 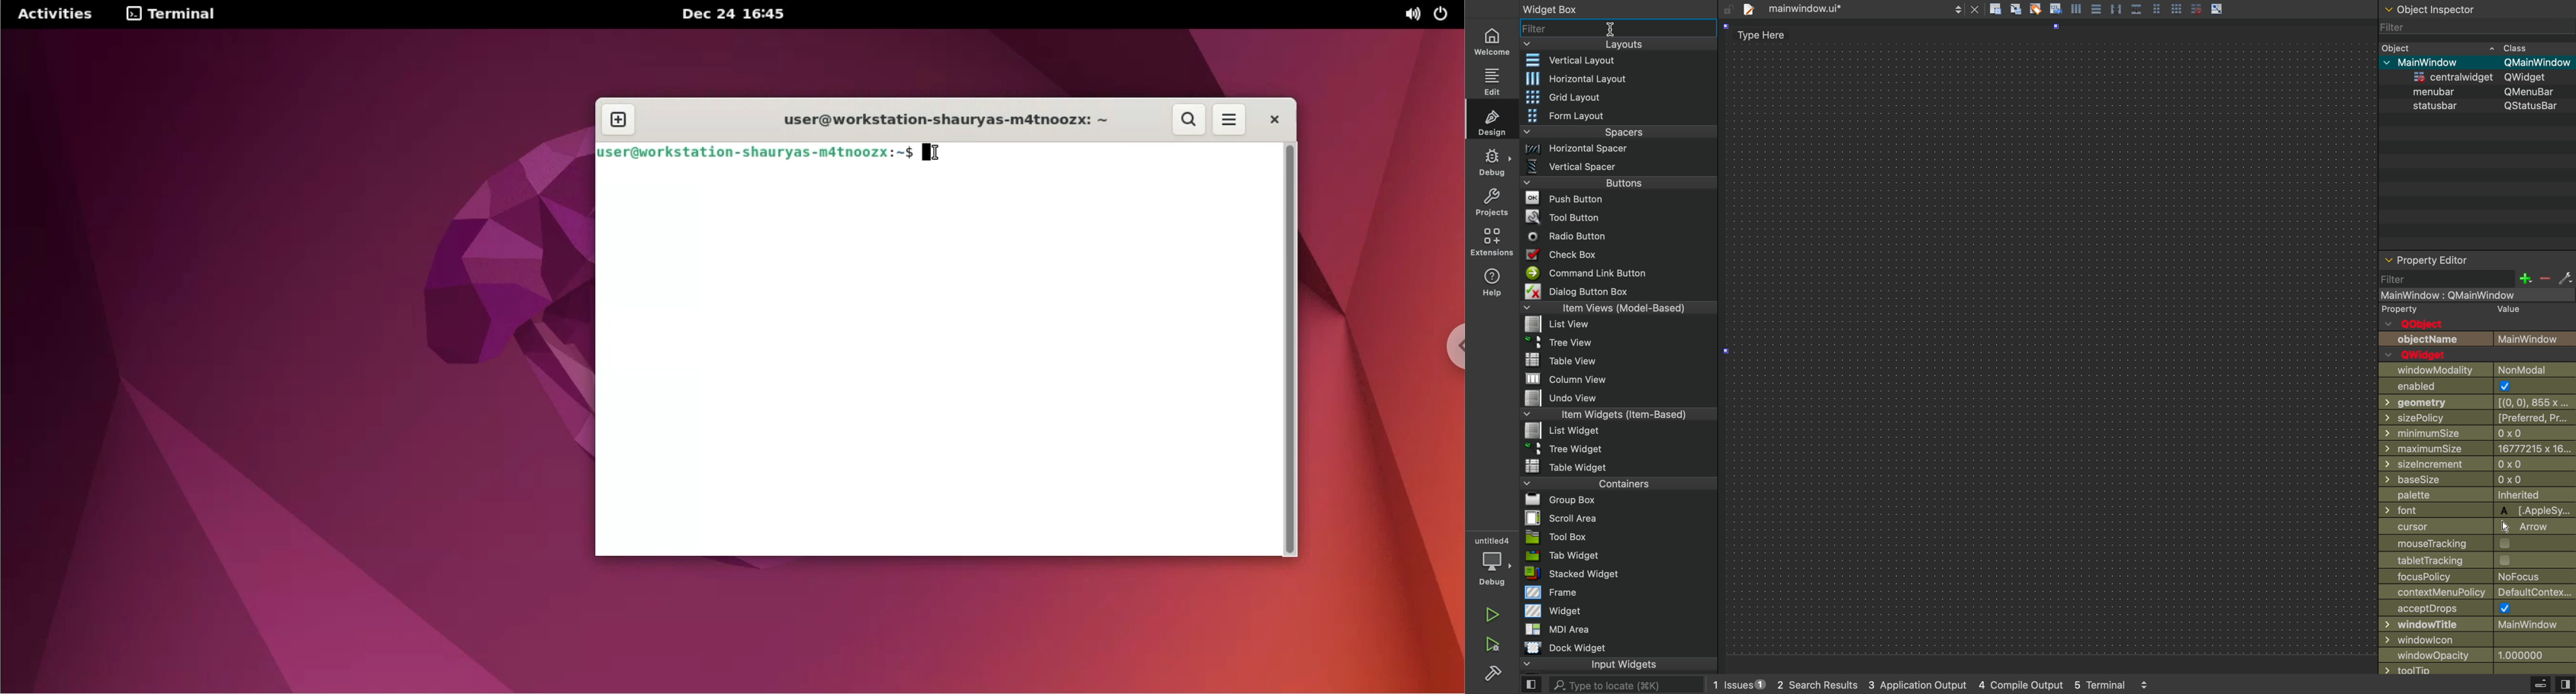 I want to click on icon, so click(x=2017, y=9).